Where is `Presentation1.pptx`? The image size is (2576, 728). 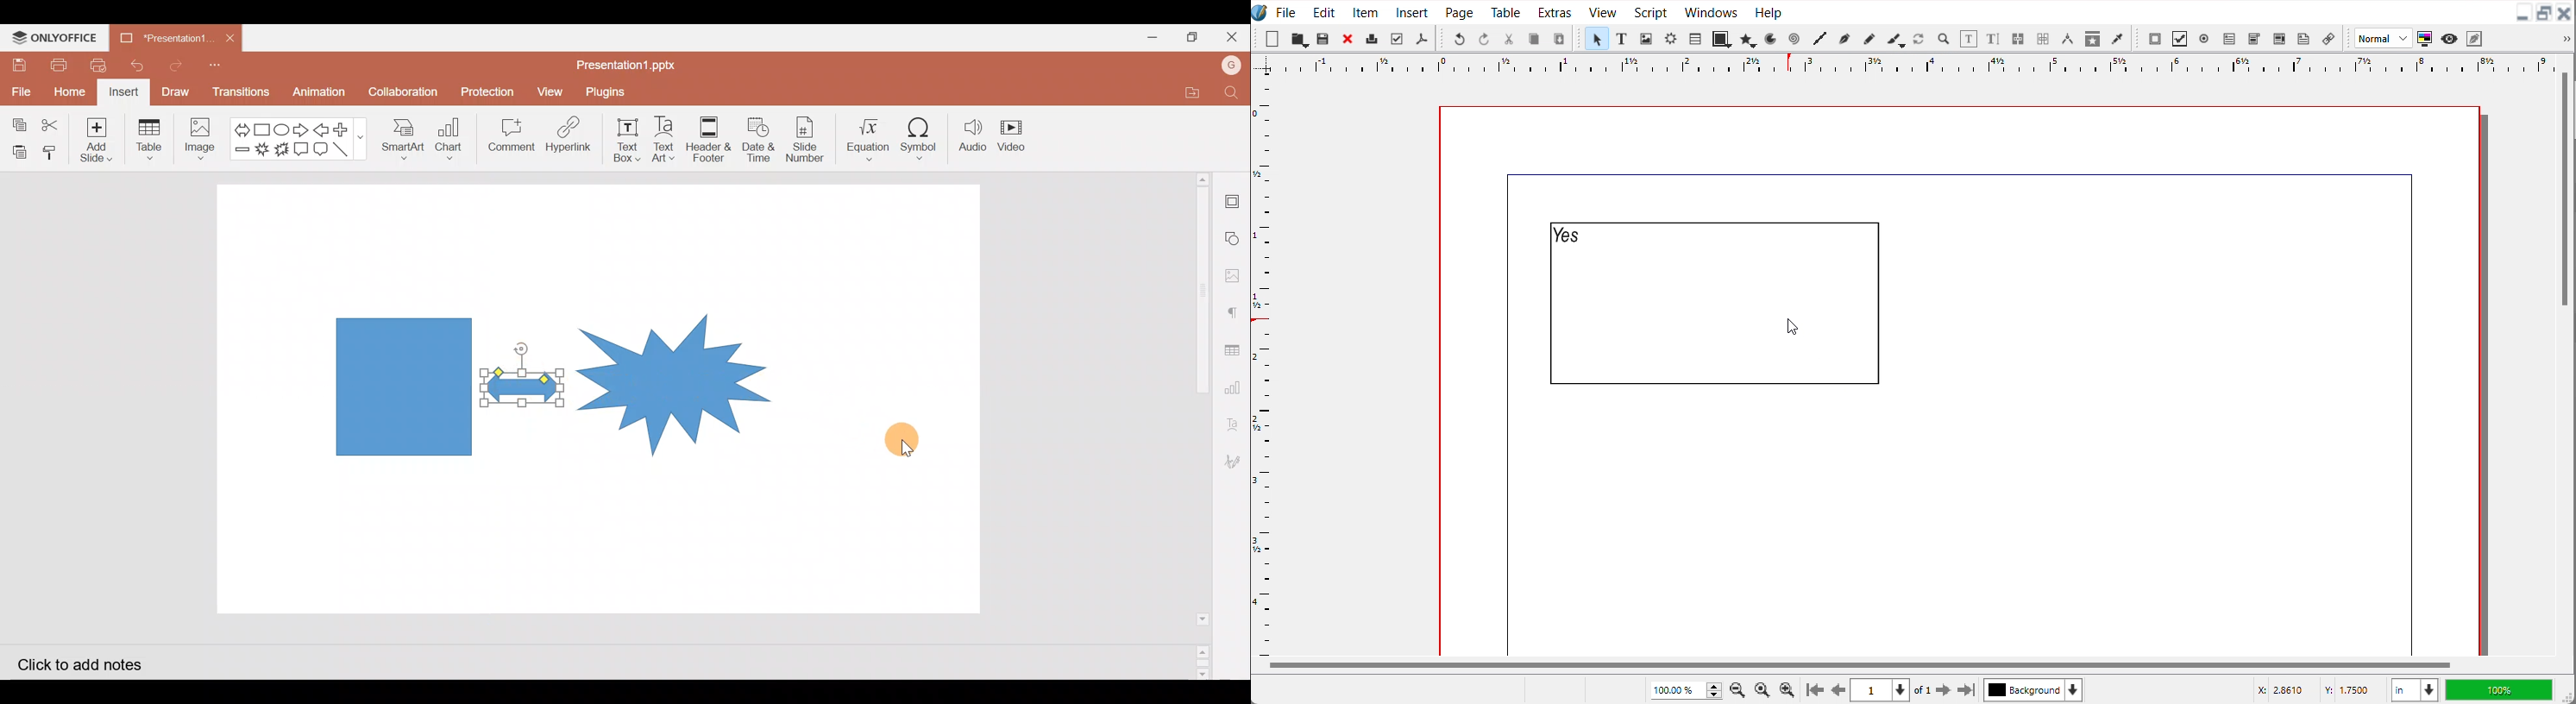 Presentation1.pptx is located at coordinates (623, 63).